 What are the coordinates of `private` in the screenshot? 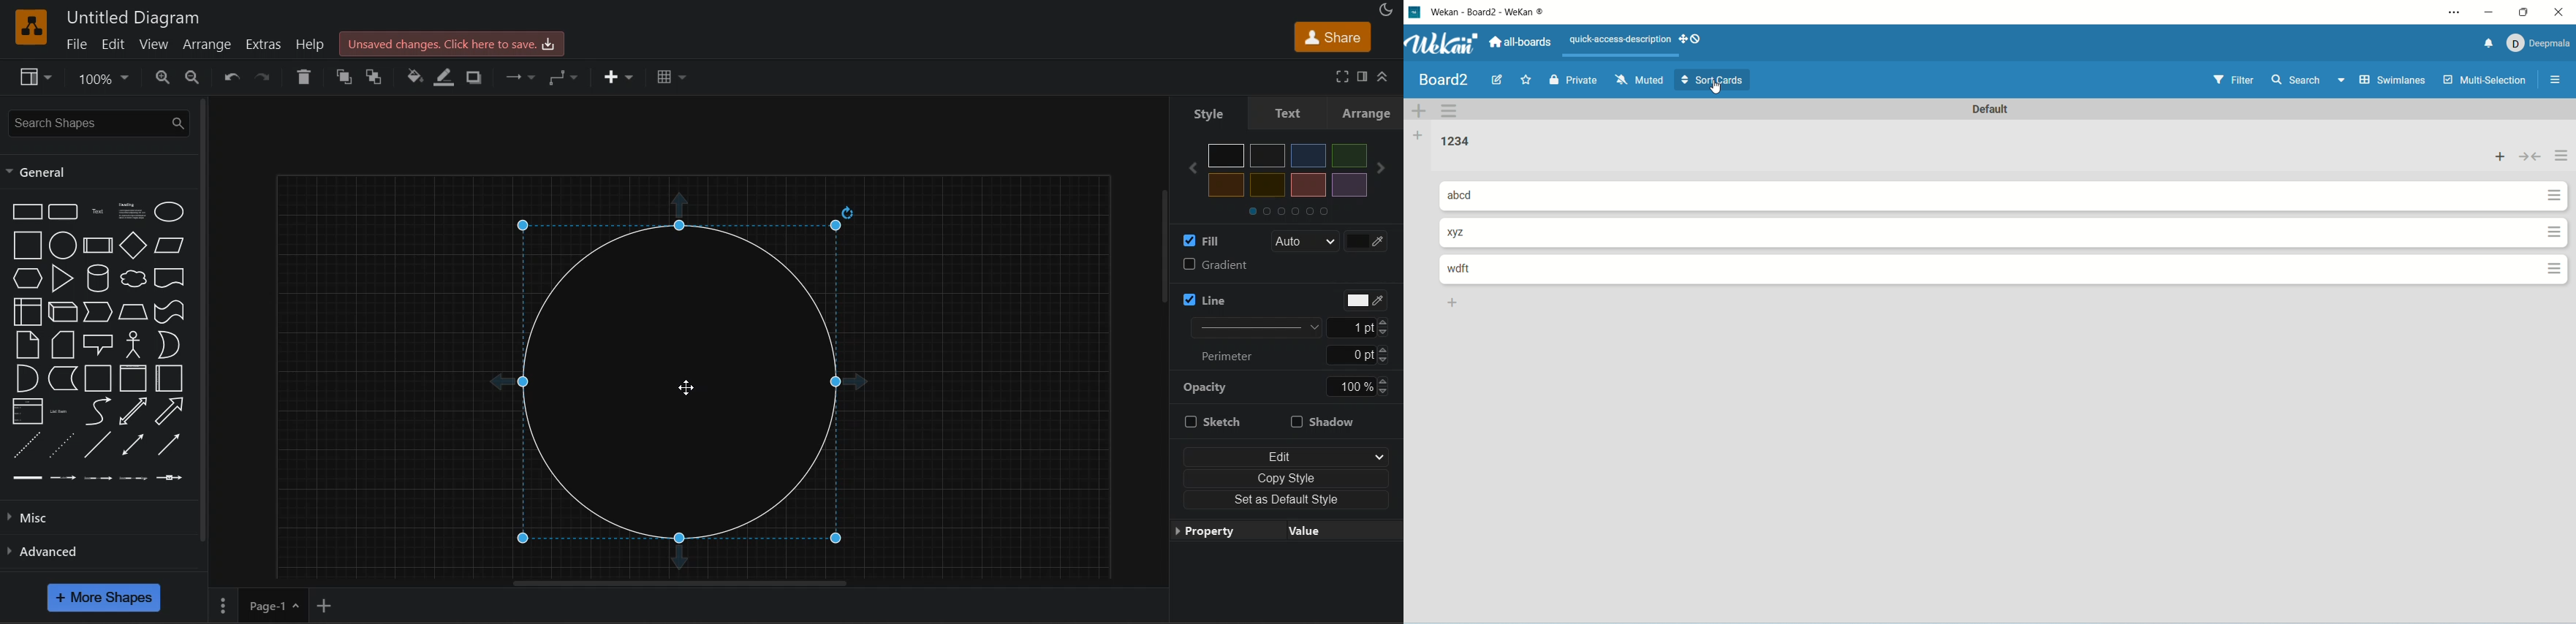 It's located at (1573, 81).